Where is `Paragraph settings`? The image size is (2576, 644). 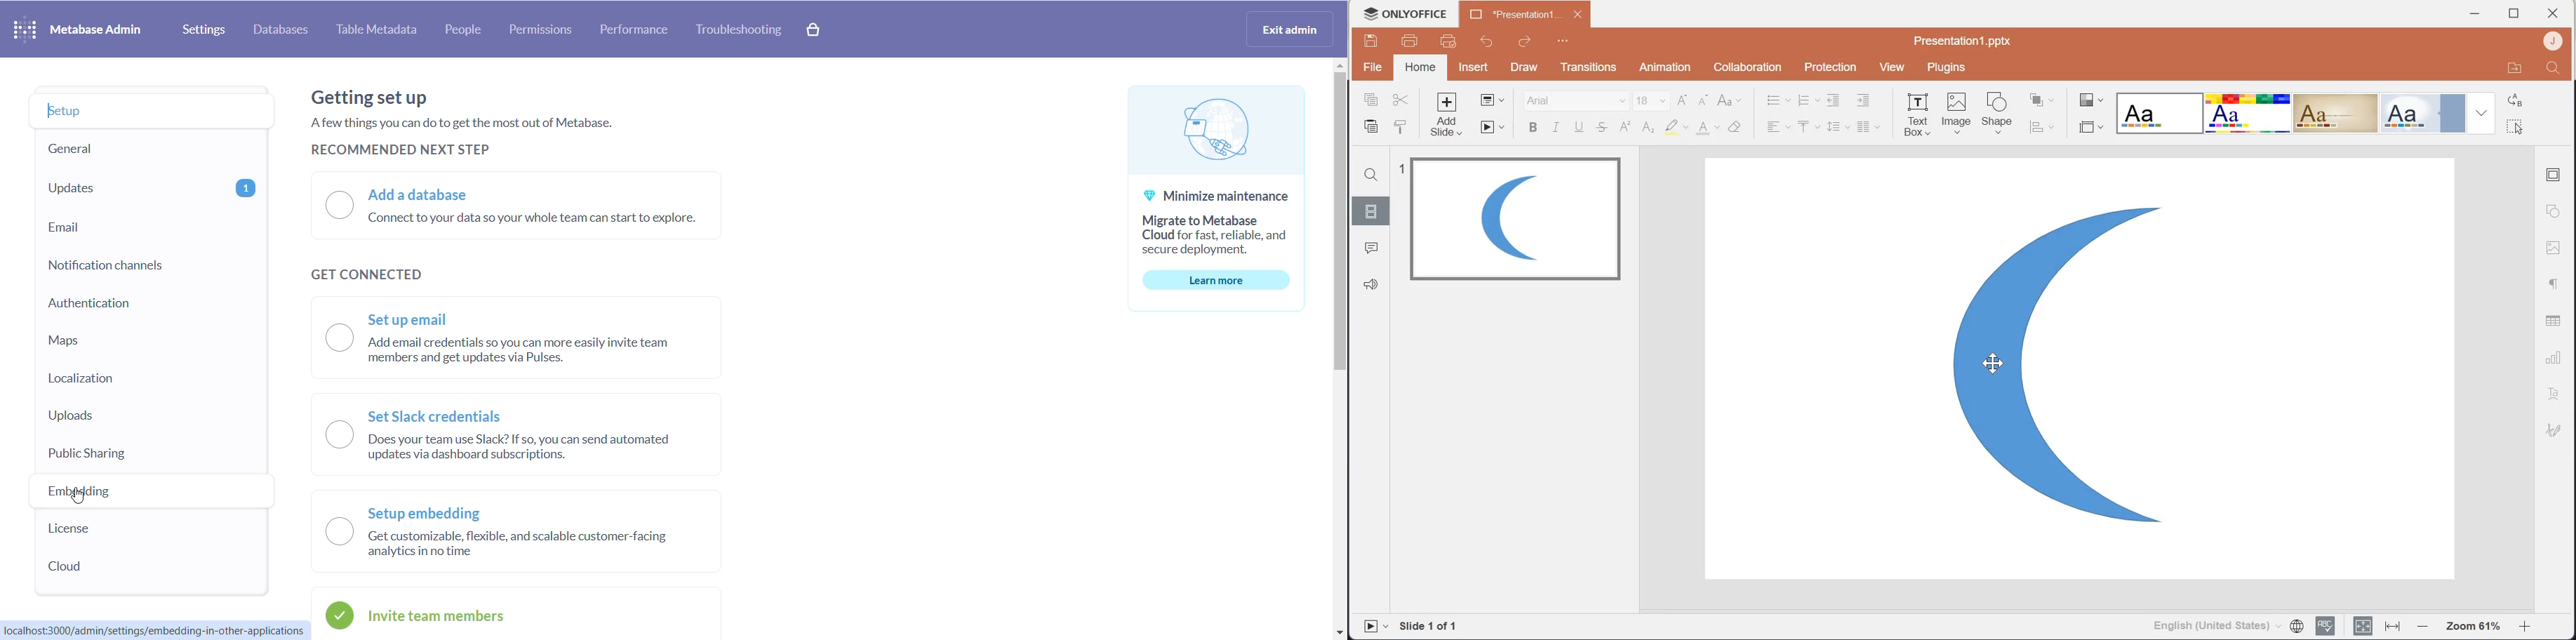
Paragraph settings is located at coordinates (2554, 284).